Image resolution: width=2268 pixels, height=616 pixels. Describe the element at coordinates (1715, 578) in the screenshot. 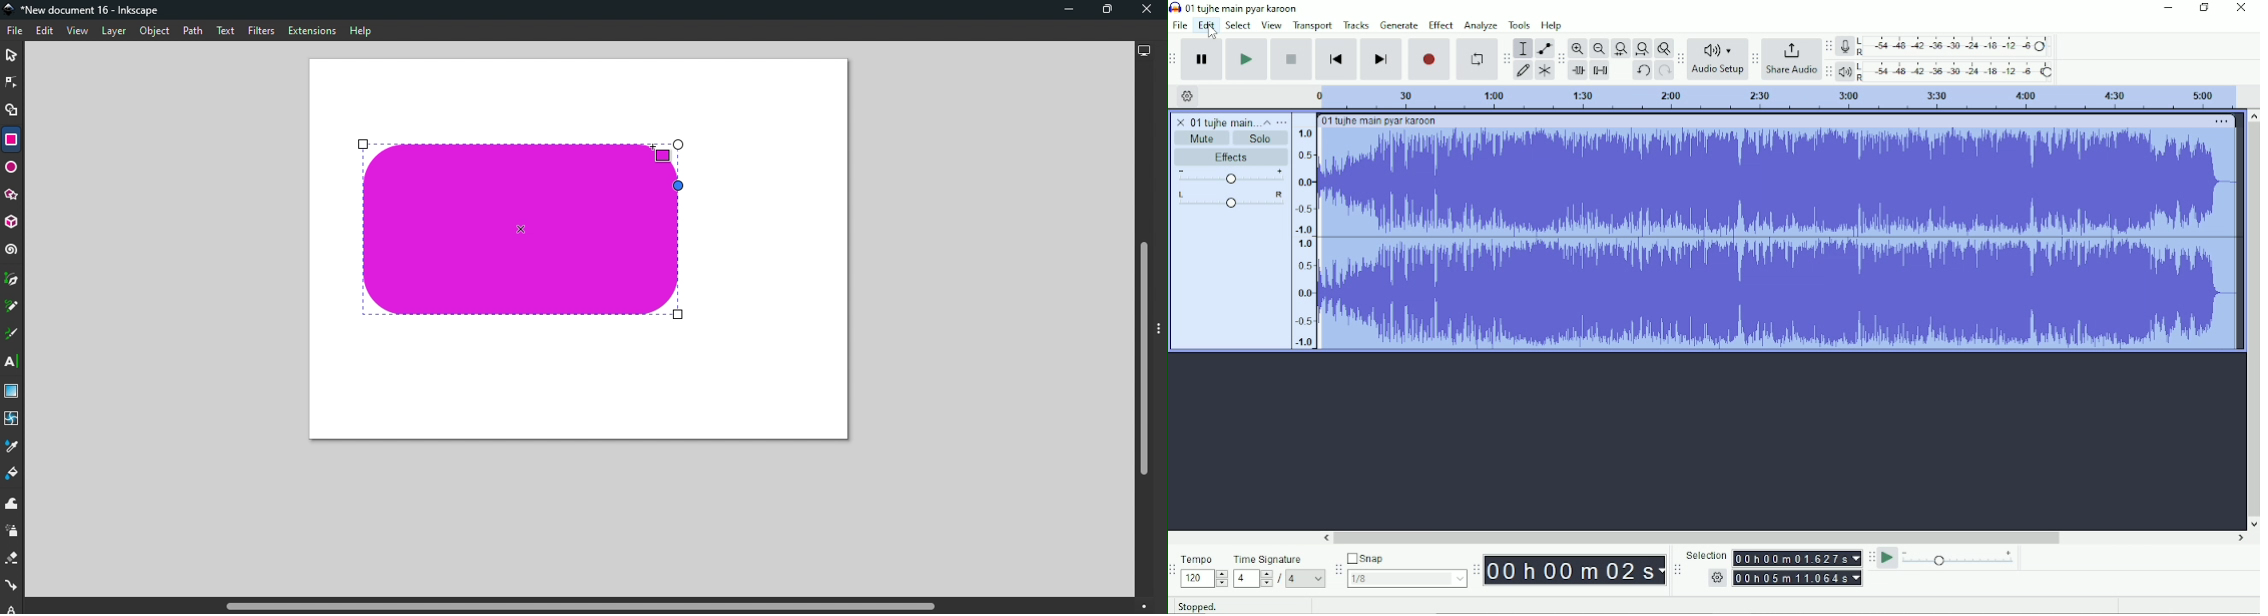

I see `` at that location.